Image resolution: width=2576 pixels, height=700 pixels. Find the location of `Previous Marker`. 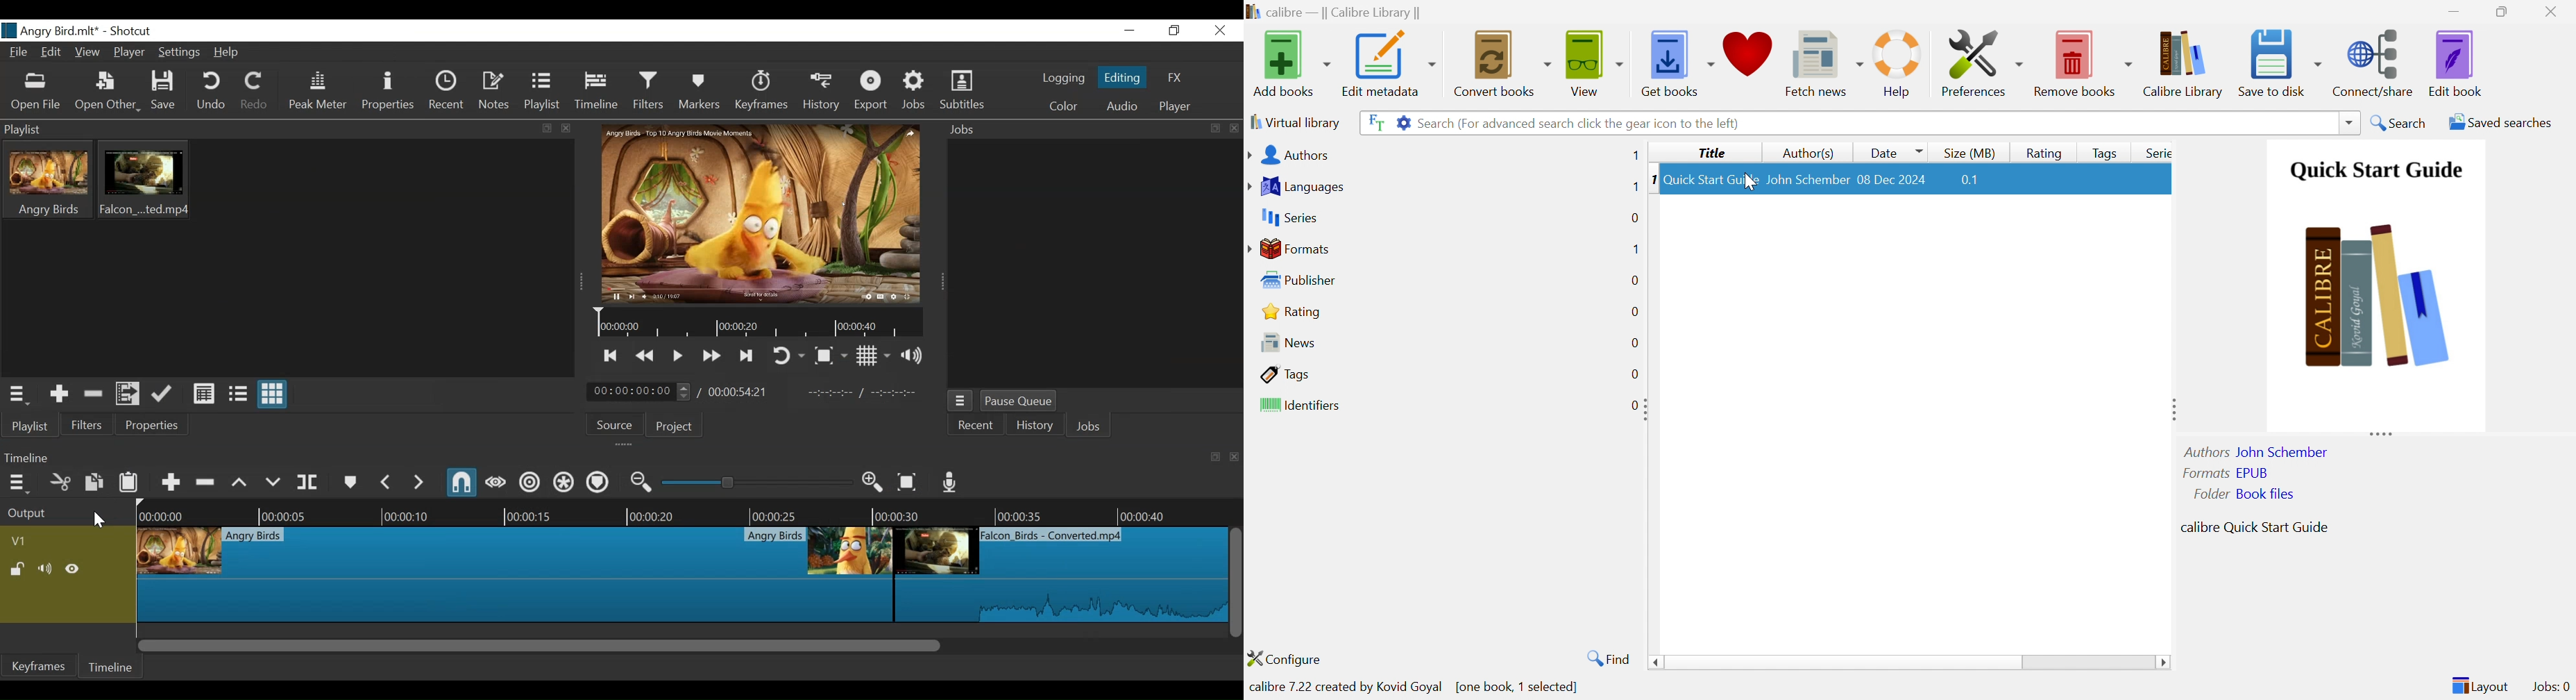

Previous Marker is located at coordinates (387, 482).